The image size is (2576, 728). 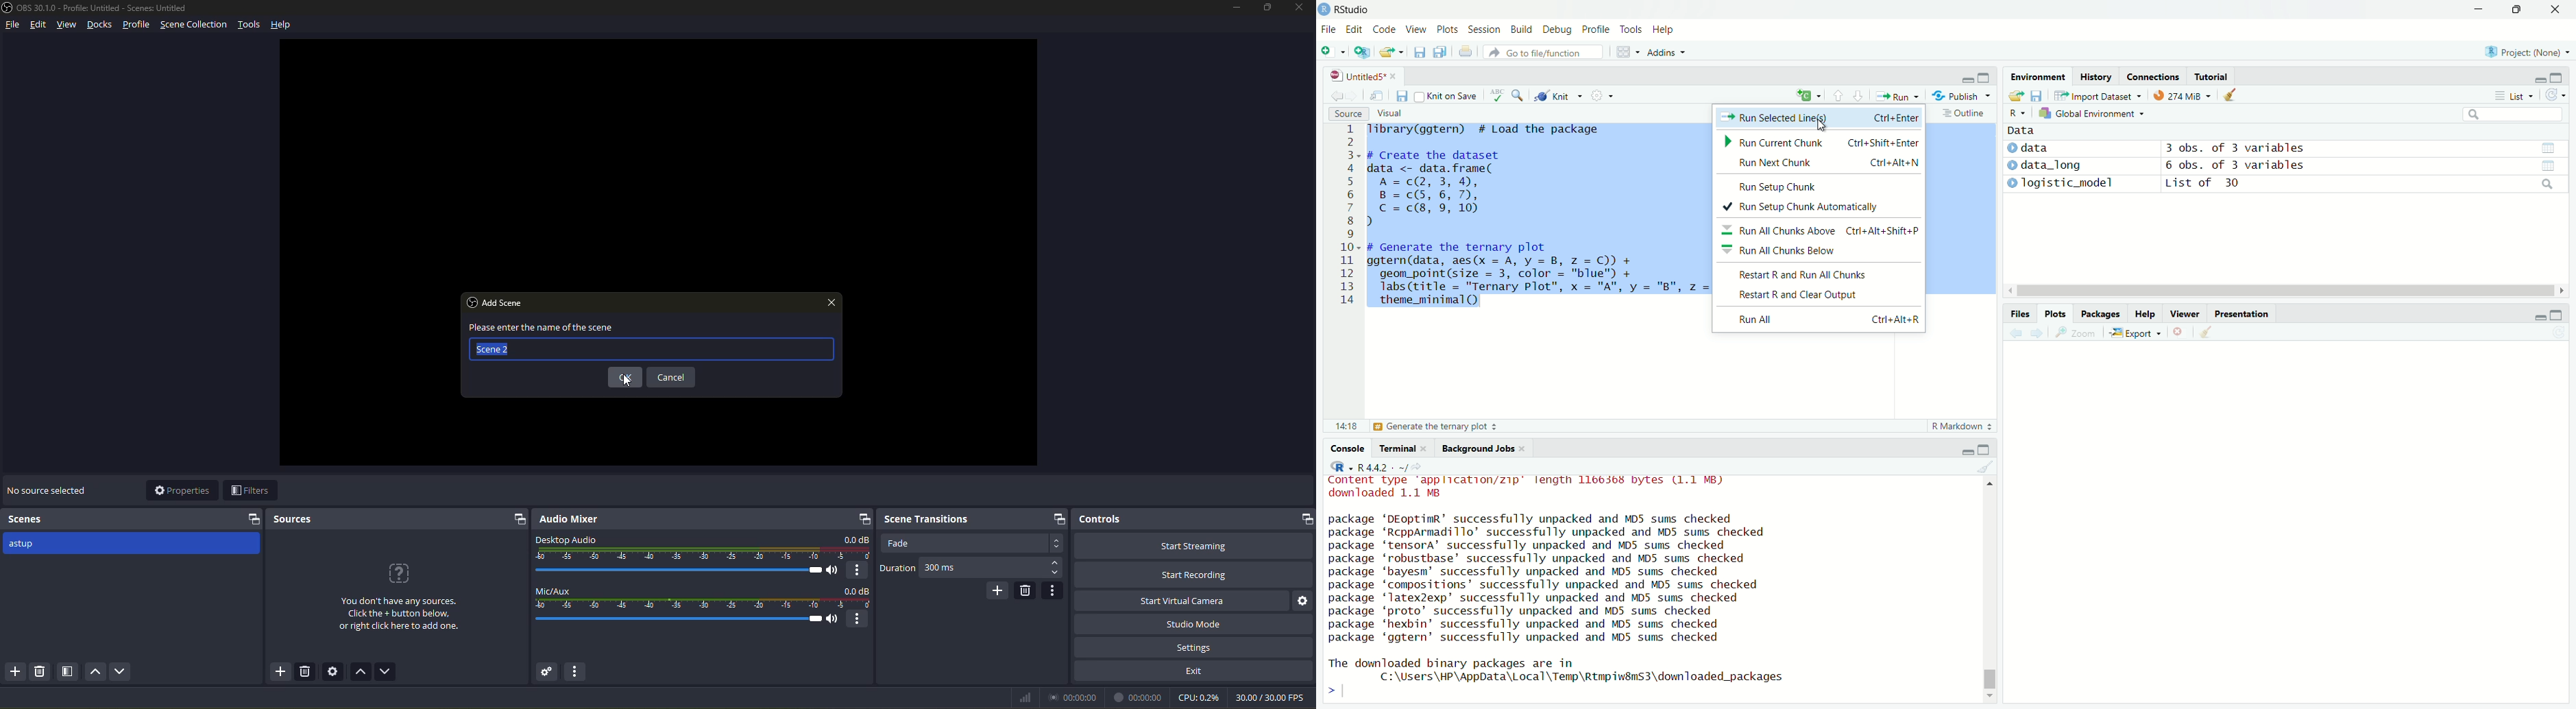 What do you see at coordinates (2033, 79) in the screenshot?
I see `Environment` at bounding box center [2033, 79].